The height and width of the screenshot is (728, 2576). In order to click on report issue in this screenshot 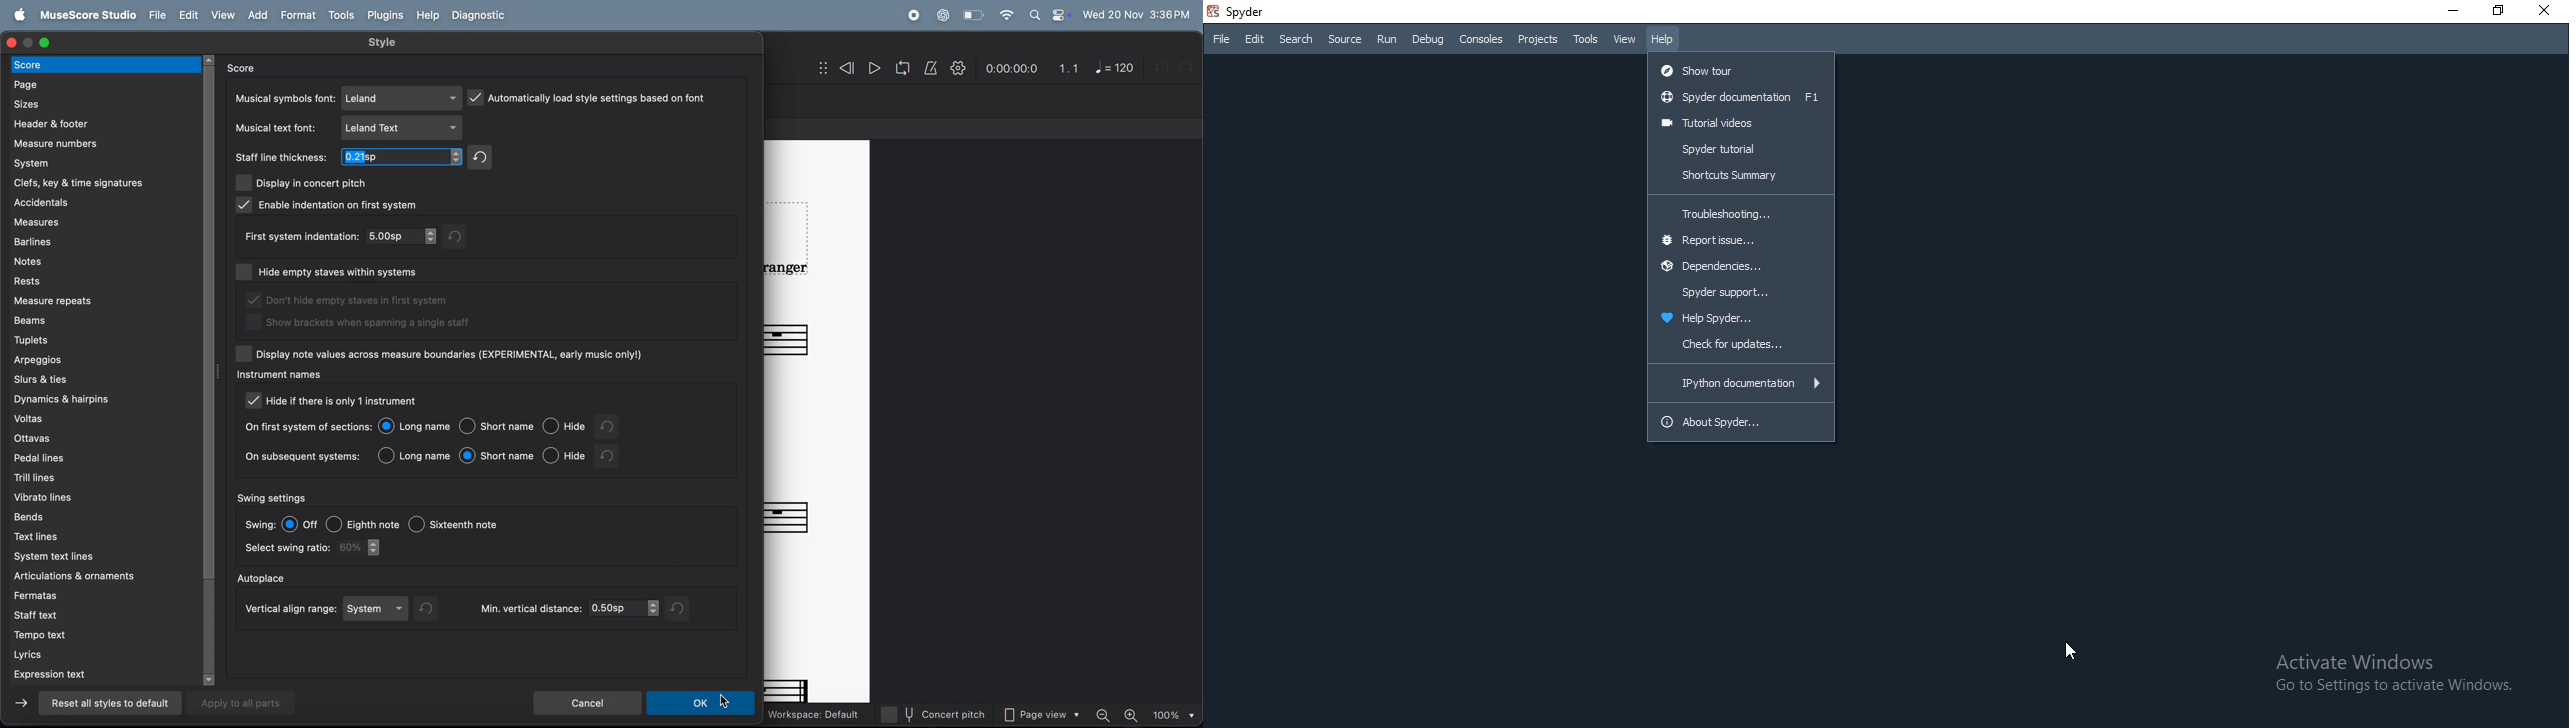, I will do `click(1739, 241)`.